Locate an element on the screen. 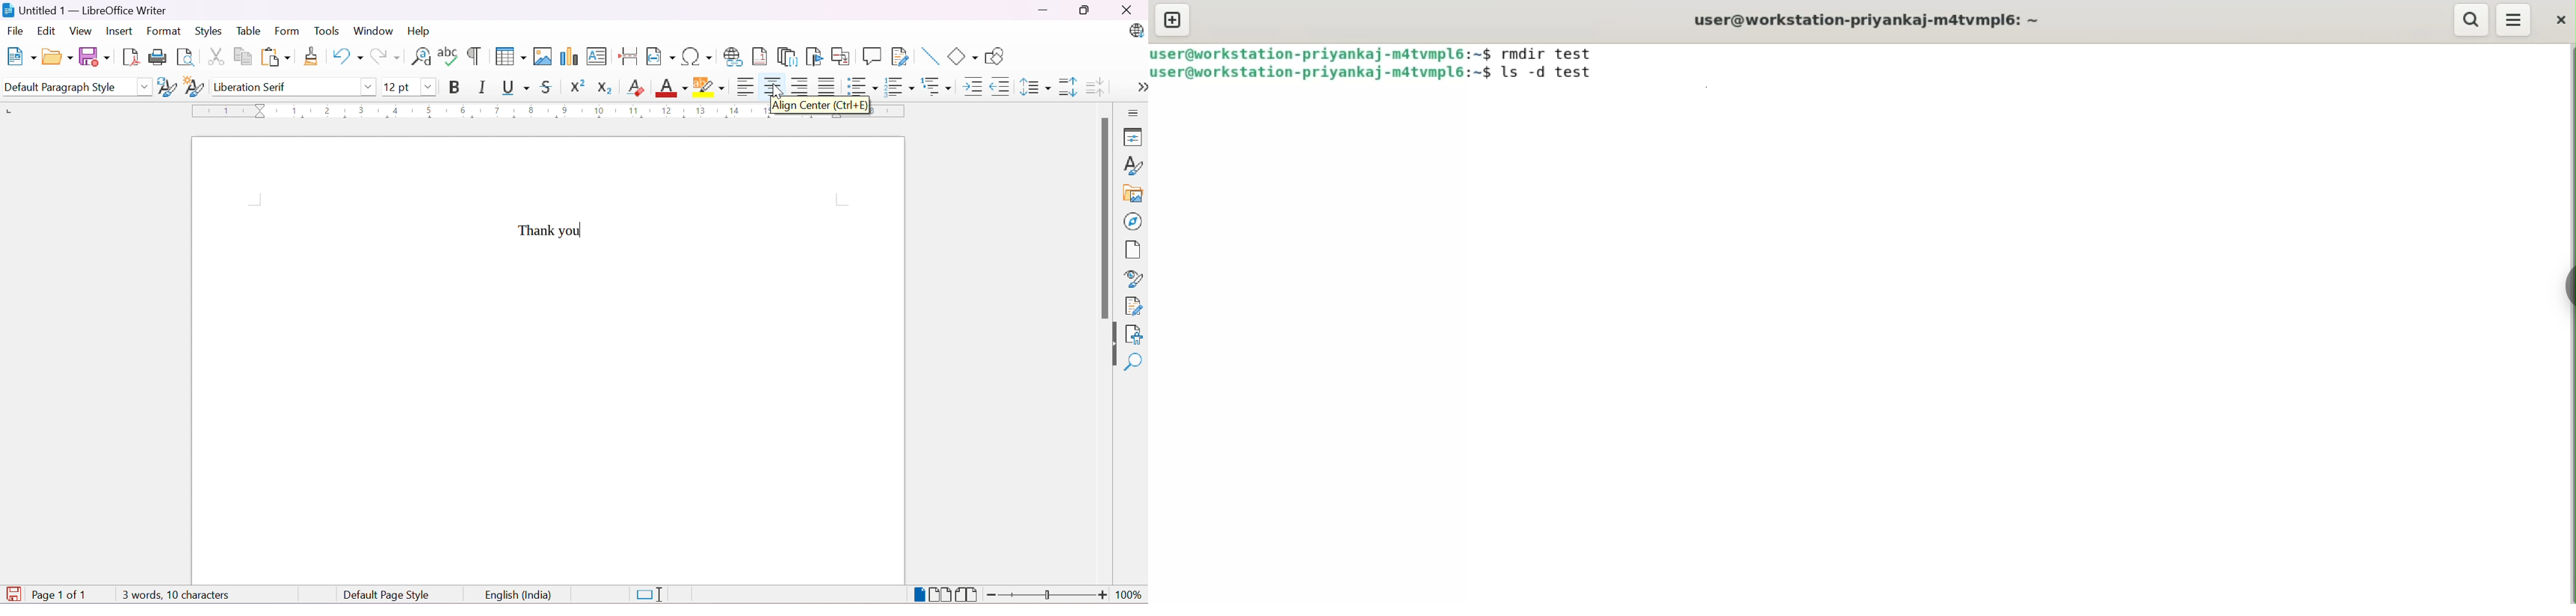 The width and height of the screenshot is (2576, 616). Clone Formatting is located at coordinates (311, 57).